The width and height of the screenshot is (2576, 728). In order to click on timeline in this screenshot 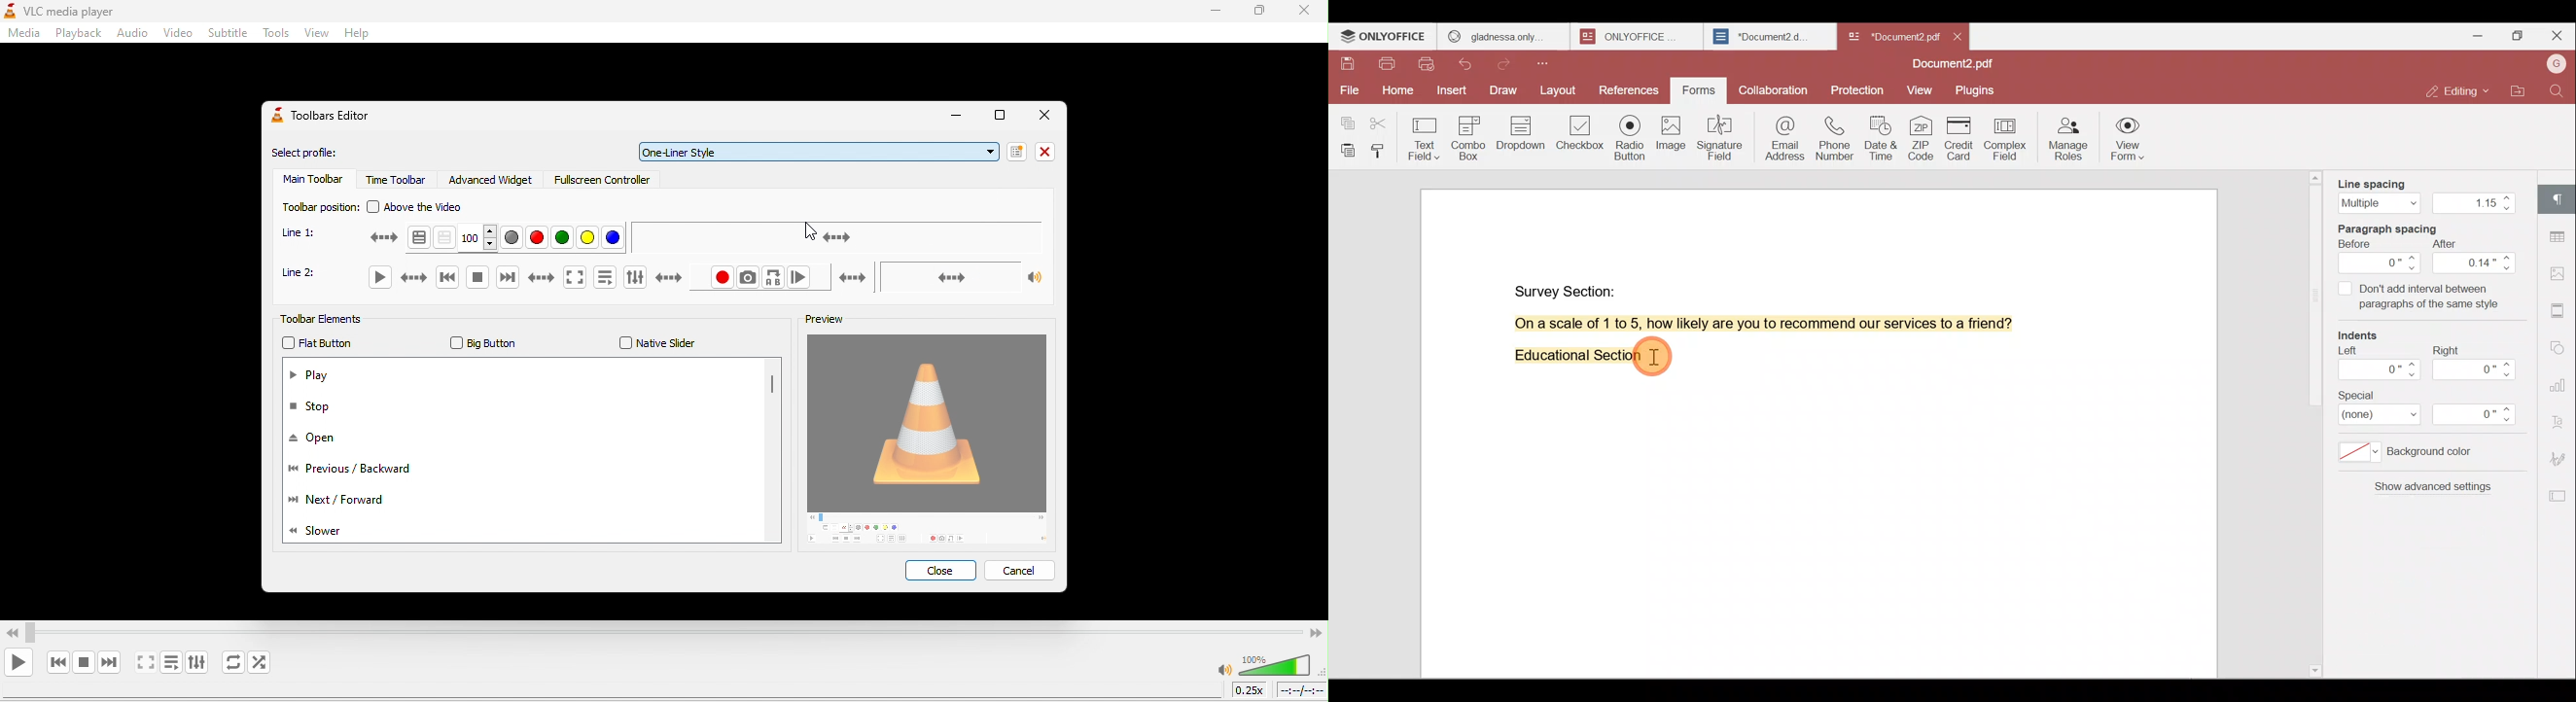, I will do `click(1302, 692)`.